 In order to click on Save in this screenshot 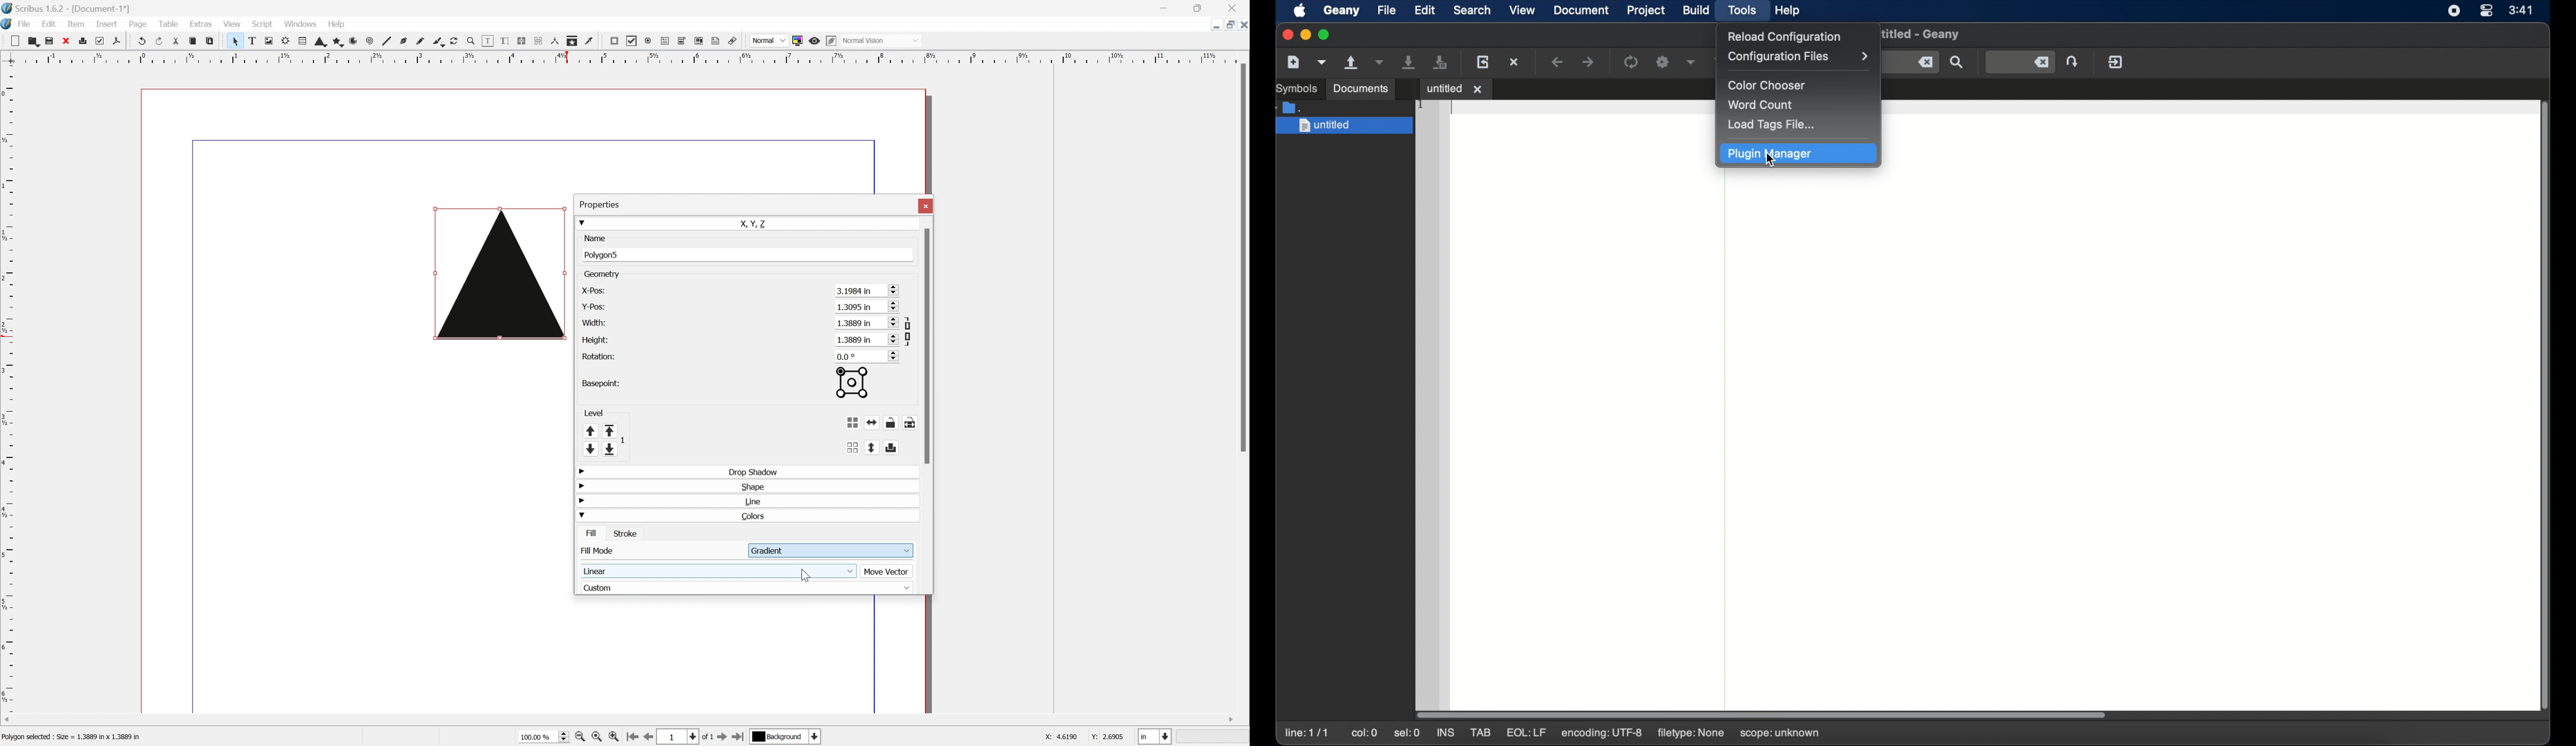, I will do `click(48, 40)`.